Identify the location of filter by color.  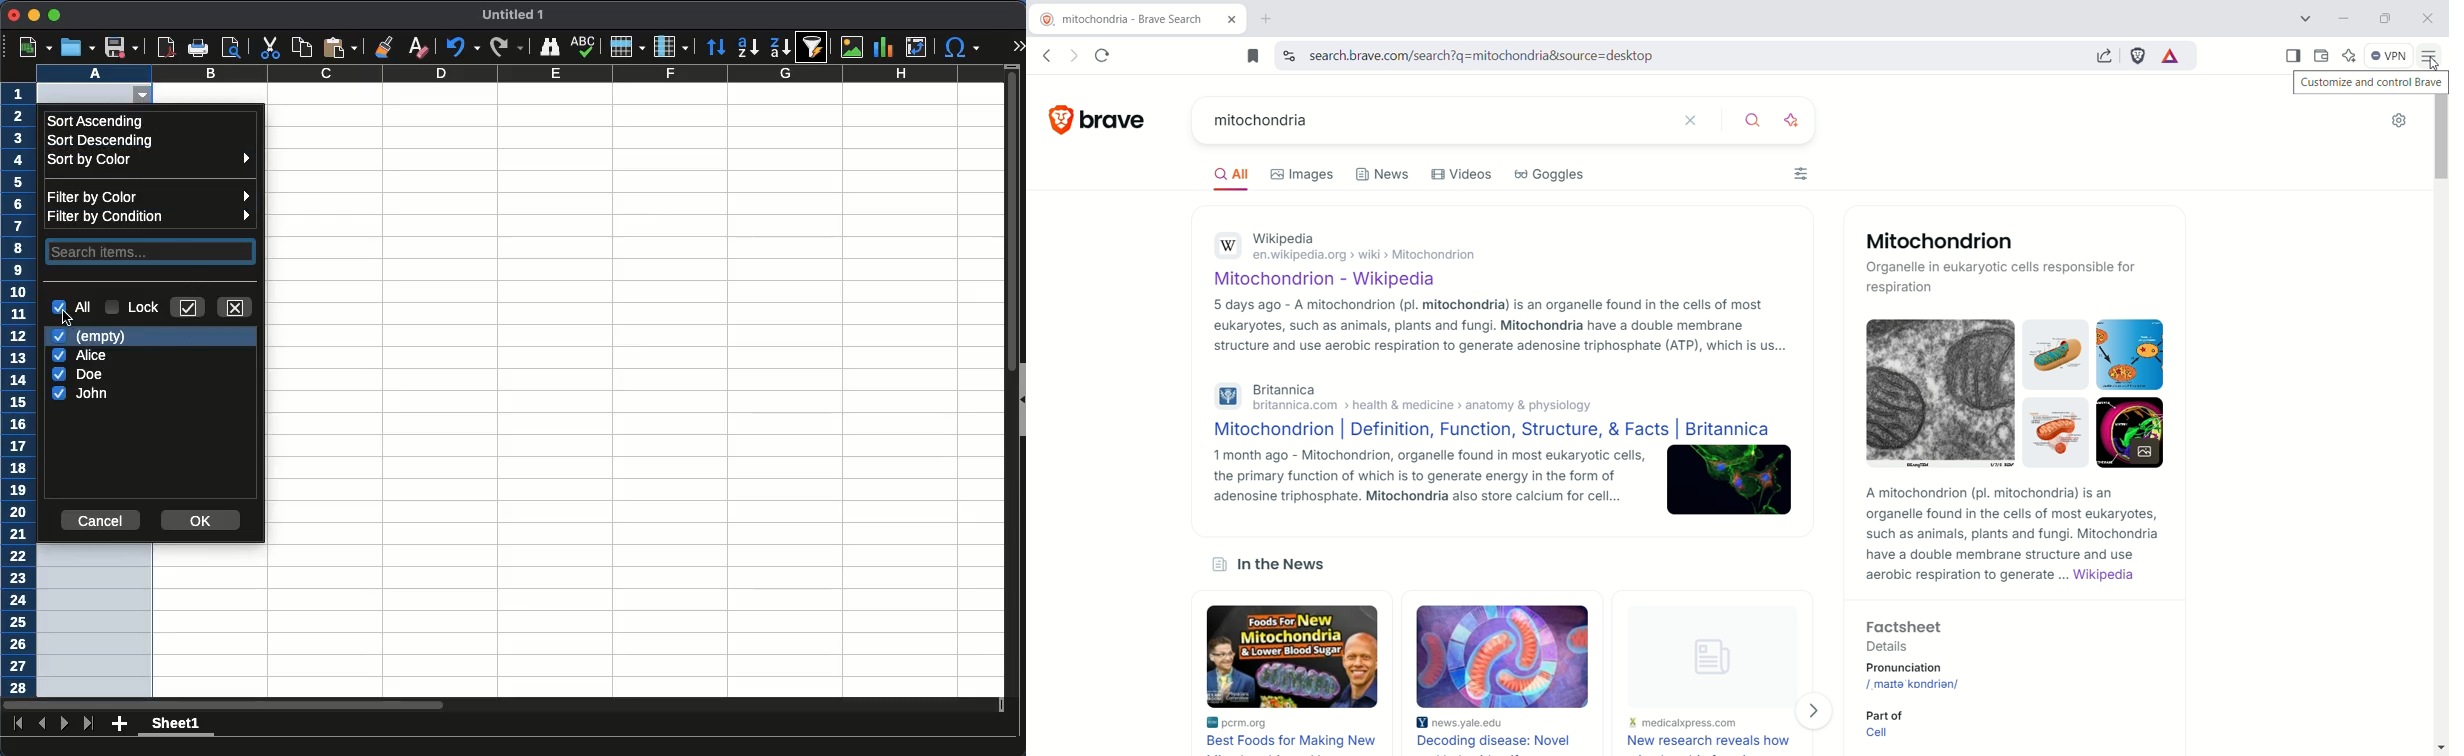
(149, 196).